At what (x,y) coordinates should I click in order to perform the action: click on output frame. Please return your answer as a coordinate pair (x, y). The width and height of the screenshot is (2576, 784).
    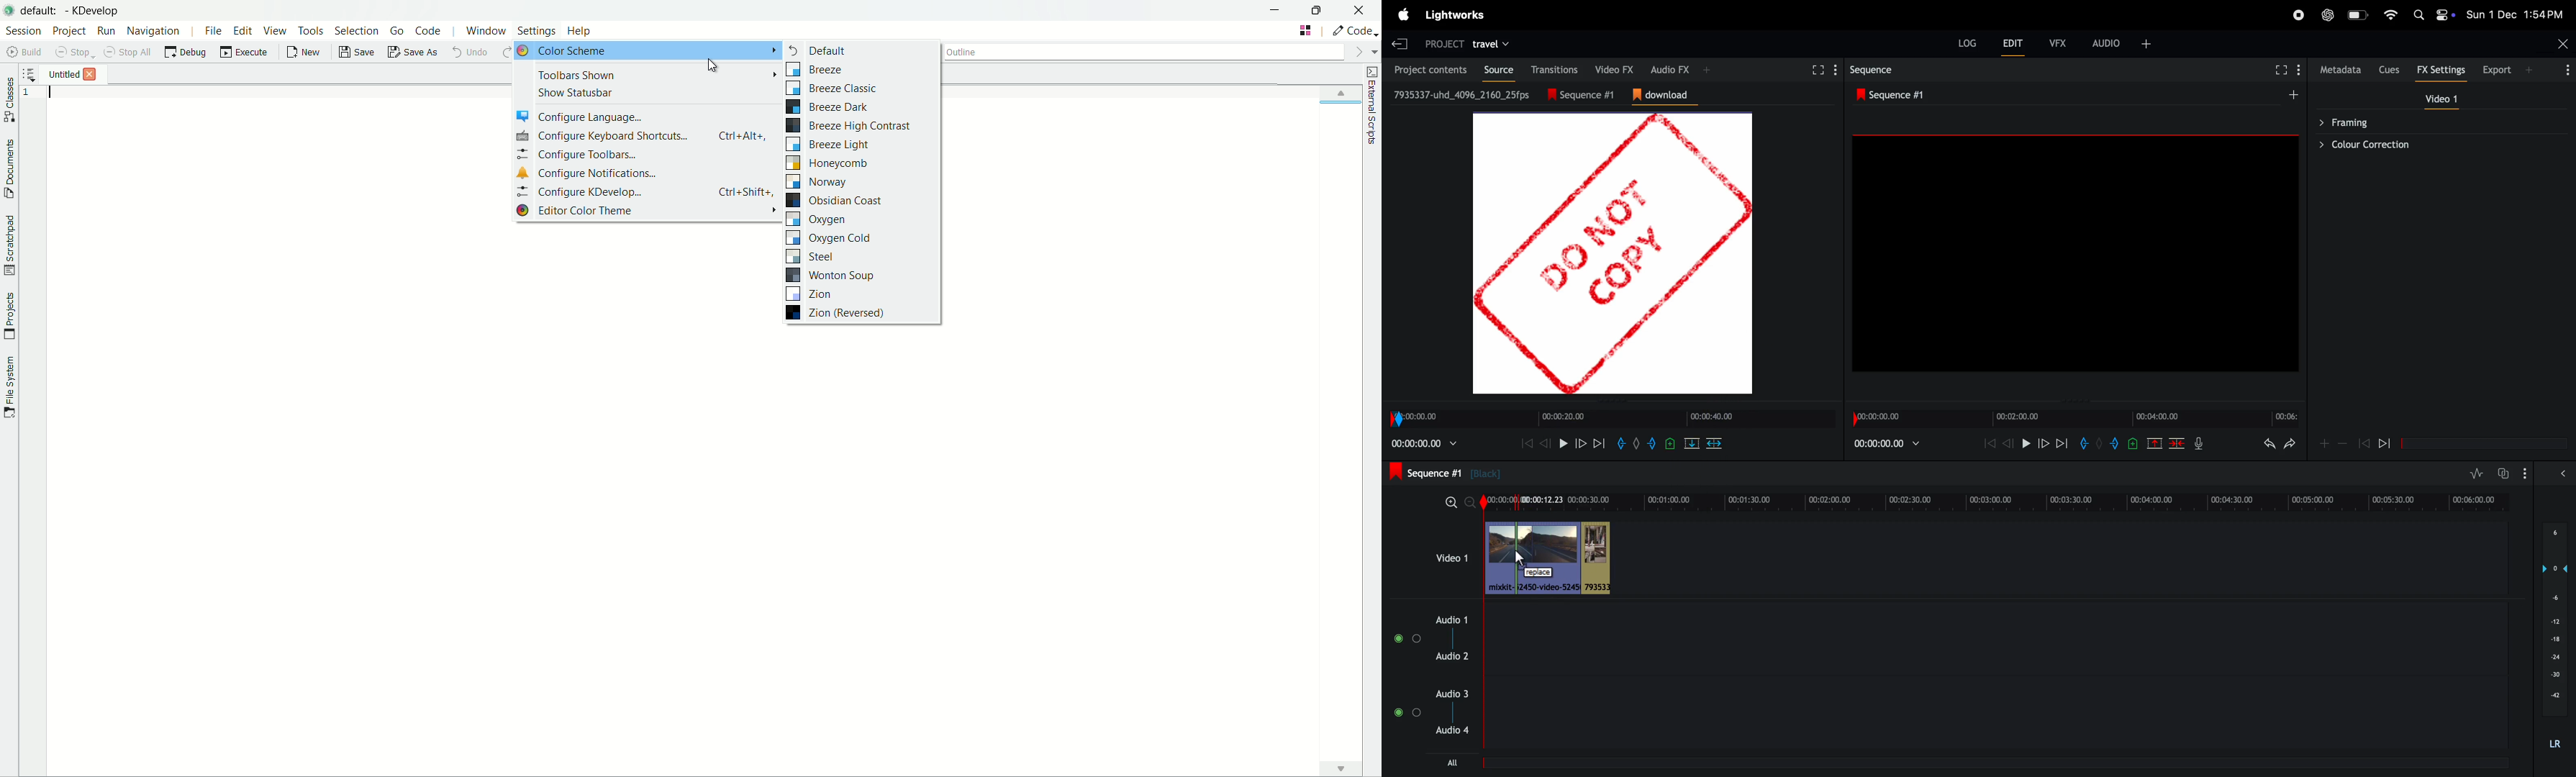
    Looking at the image, I should click on (2076, 252).